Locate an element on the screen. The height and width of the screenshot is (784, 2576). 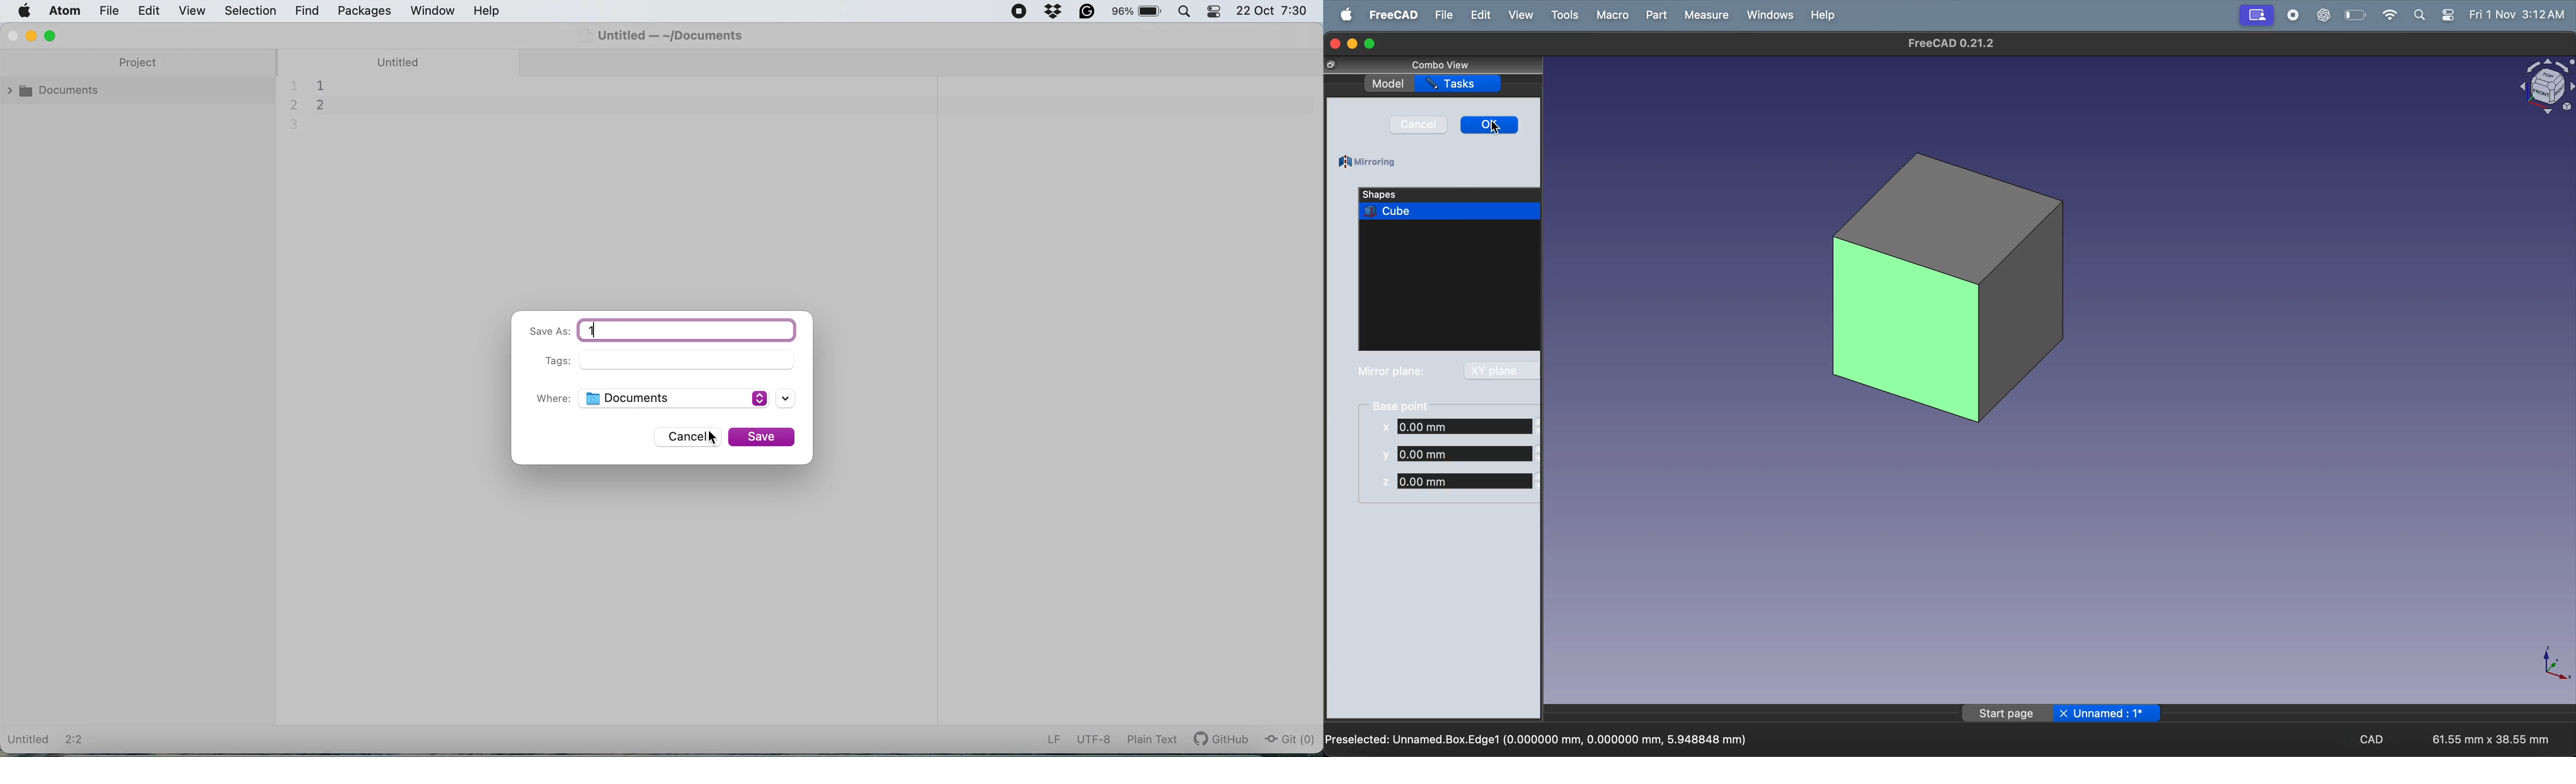
2:2 is located at coordinates (76, 741).